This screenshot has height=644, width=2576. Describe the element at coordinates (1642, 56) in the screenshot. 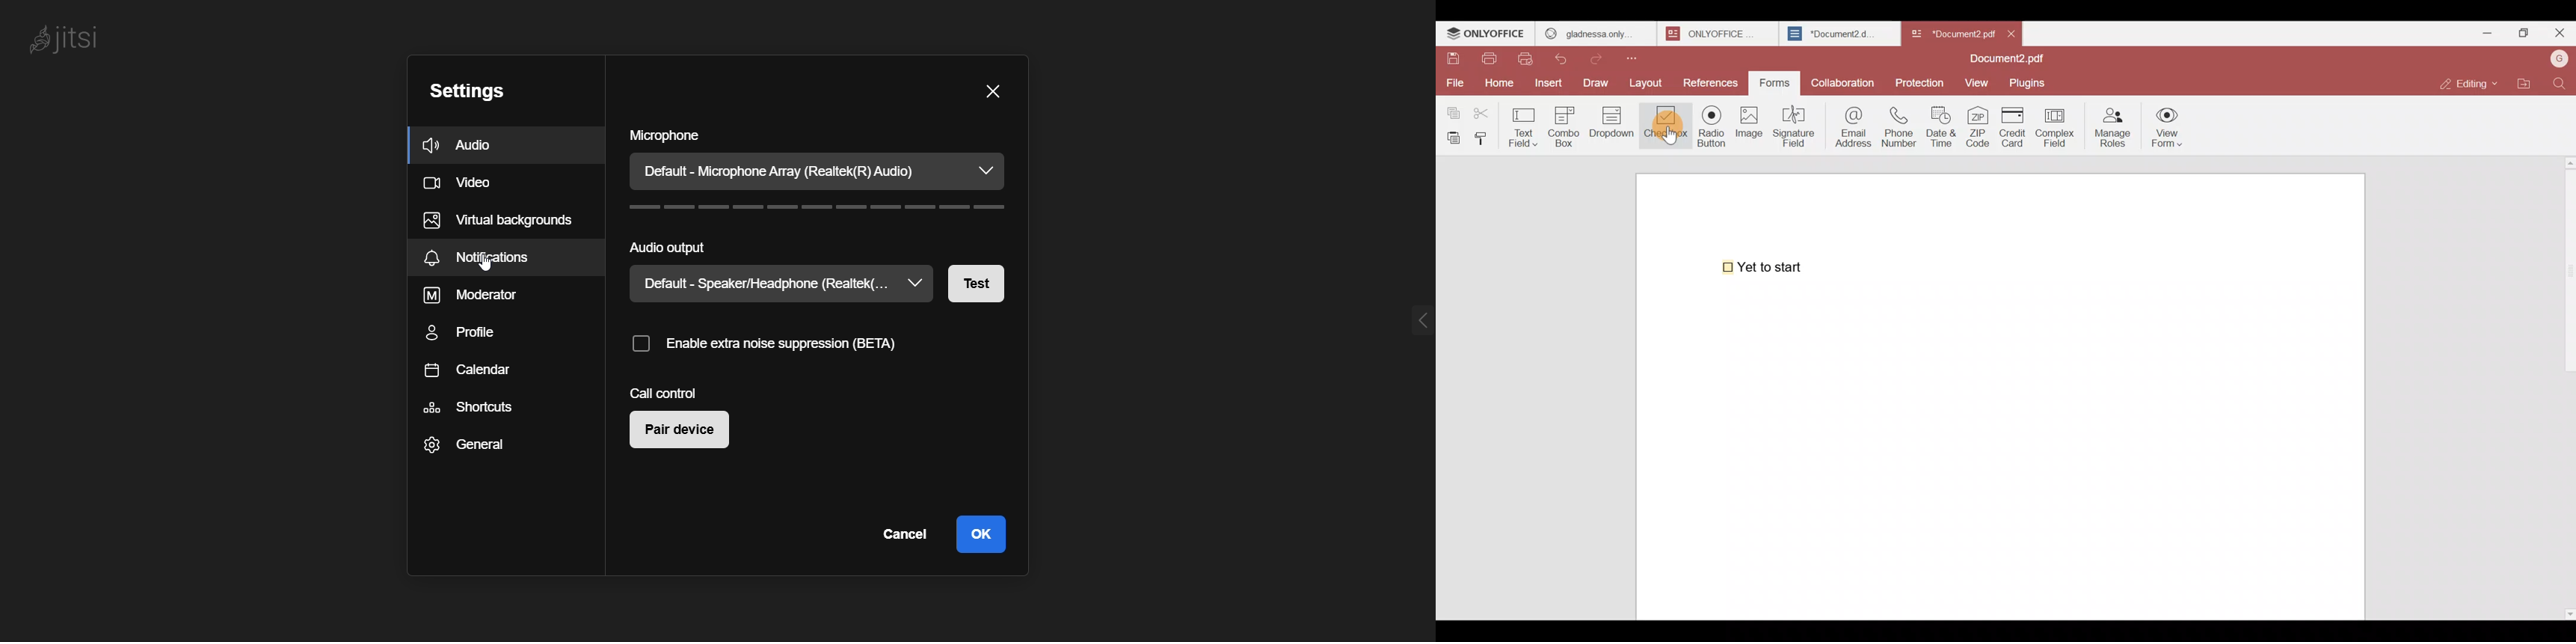

I see `Customize quick access toolbar` at that location.